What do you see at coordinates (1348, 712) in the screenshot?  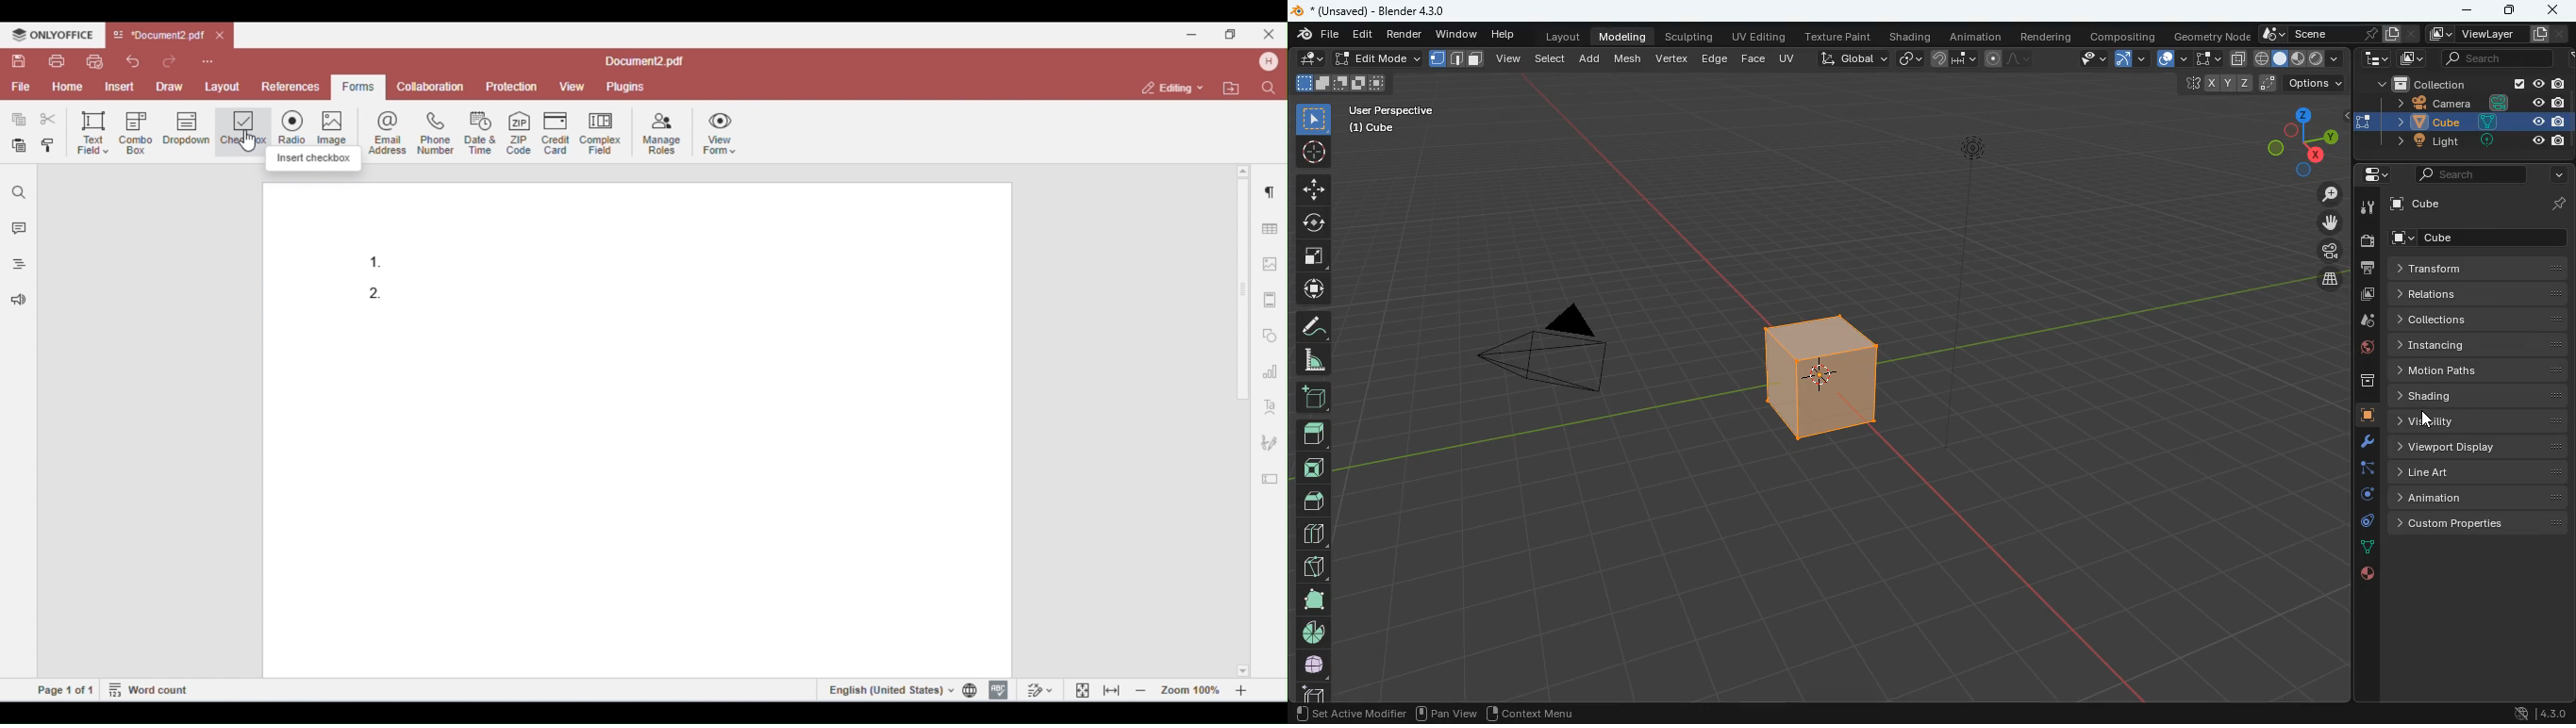 I see `set active modifier` at bounding box center [1348, 712].